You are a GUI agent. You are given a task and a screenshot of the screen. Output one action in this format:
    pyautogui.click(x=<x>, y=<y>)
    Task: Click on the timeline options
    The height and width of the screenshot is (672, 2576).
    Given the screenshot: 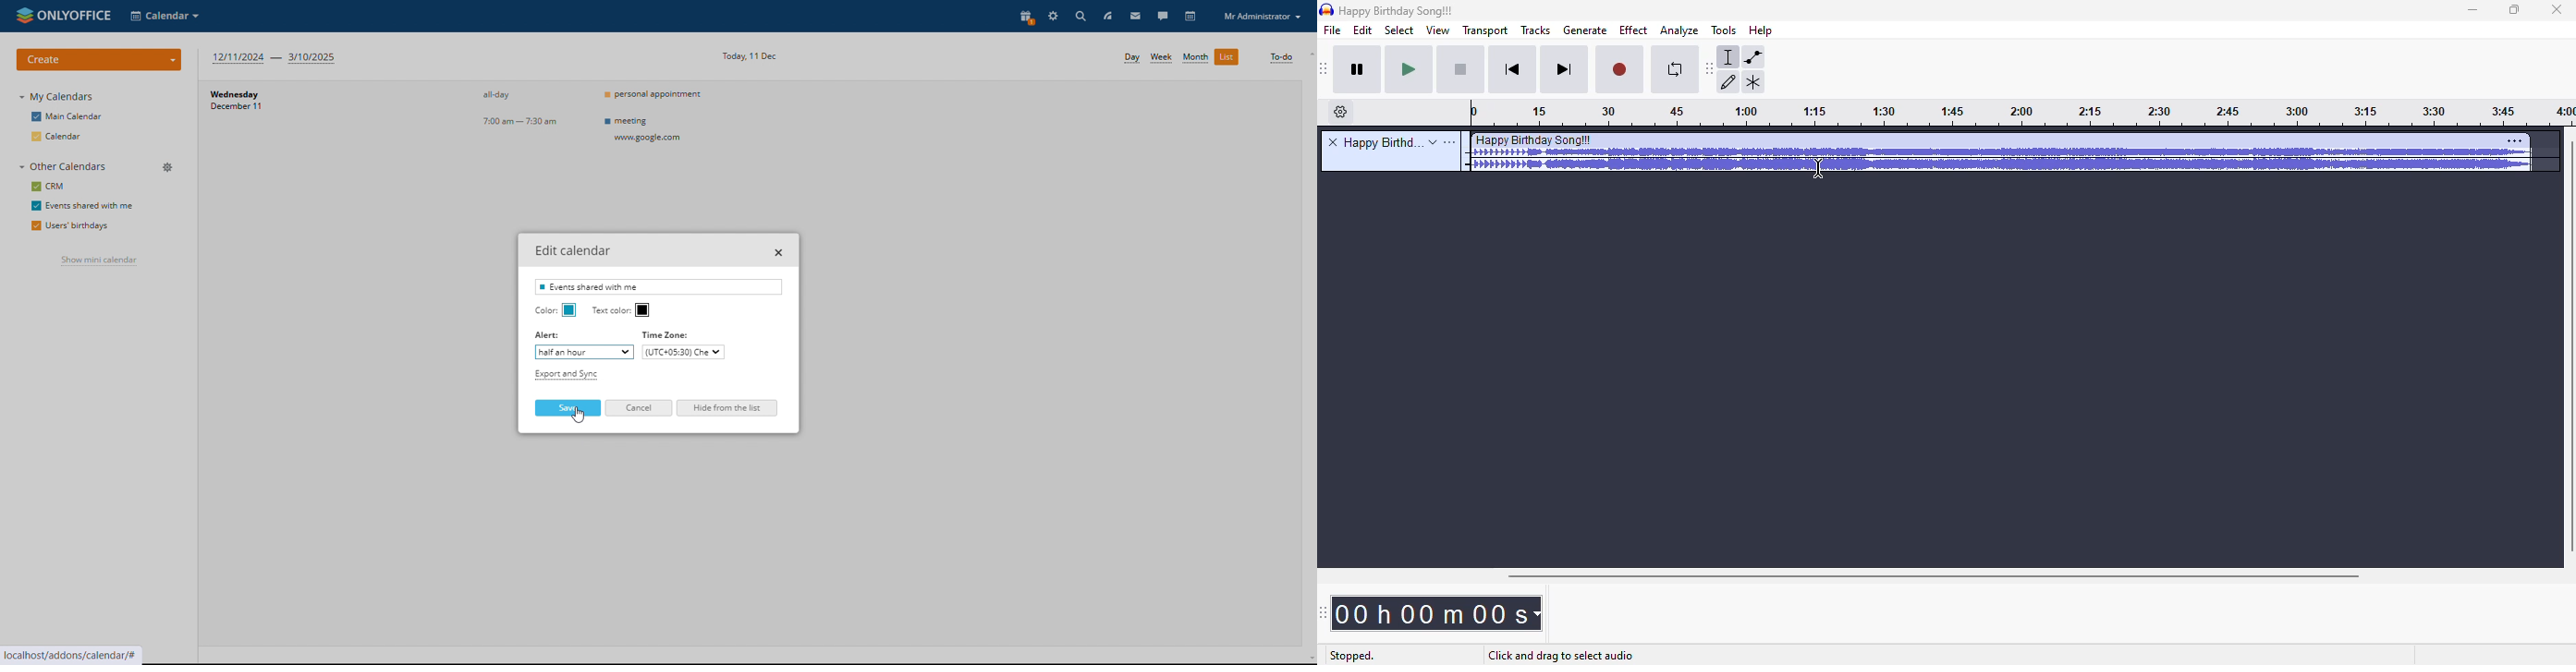 What is the action you would take?
    pyautogui.click(x=1341, y=112)
    